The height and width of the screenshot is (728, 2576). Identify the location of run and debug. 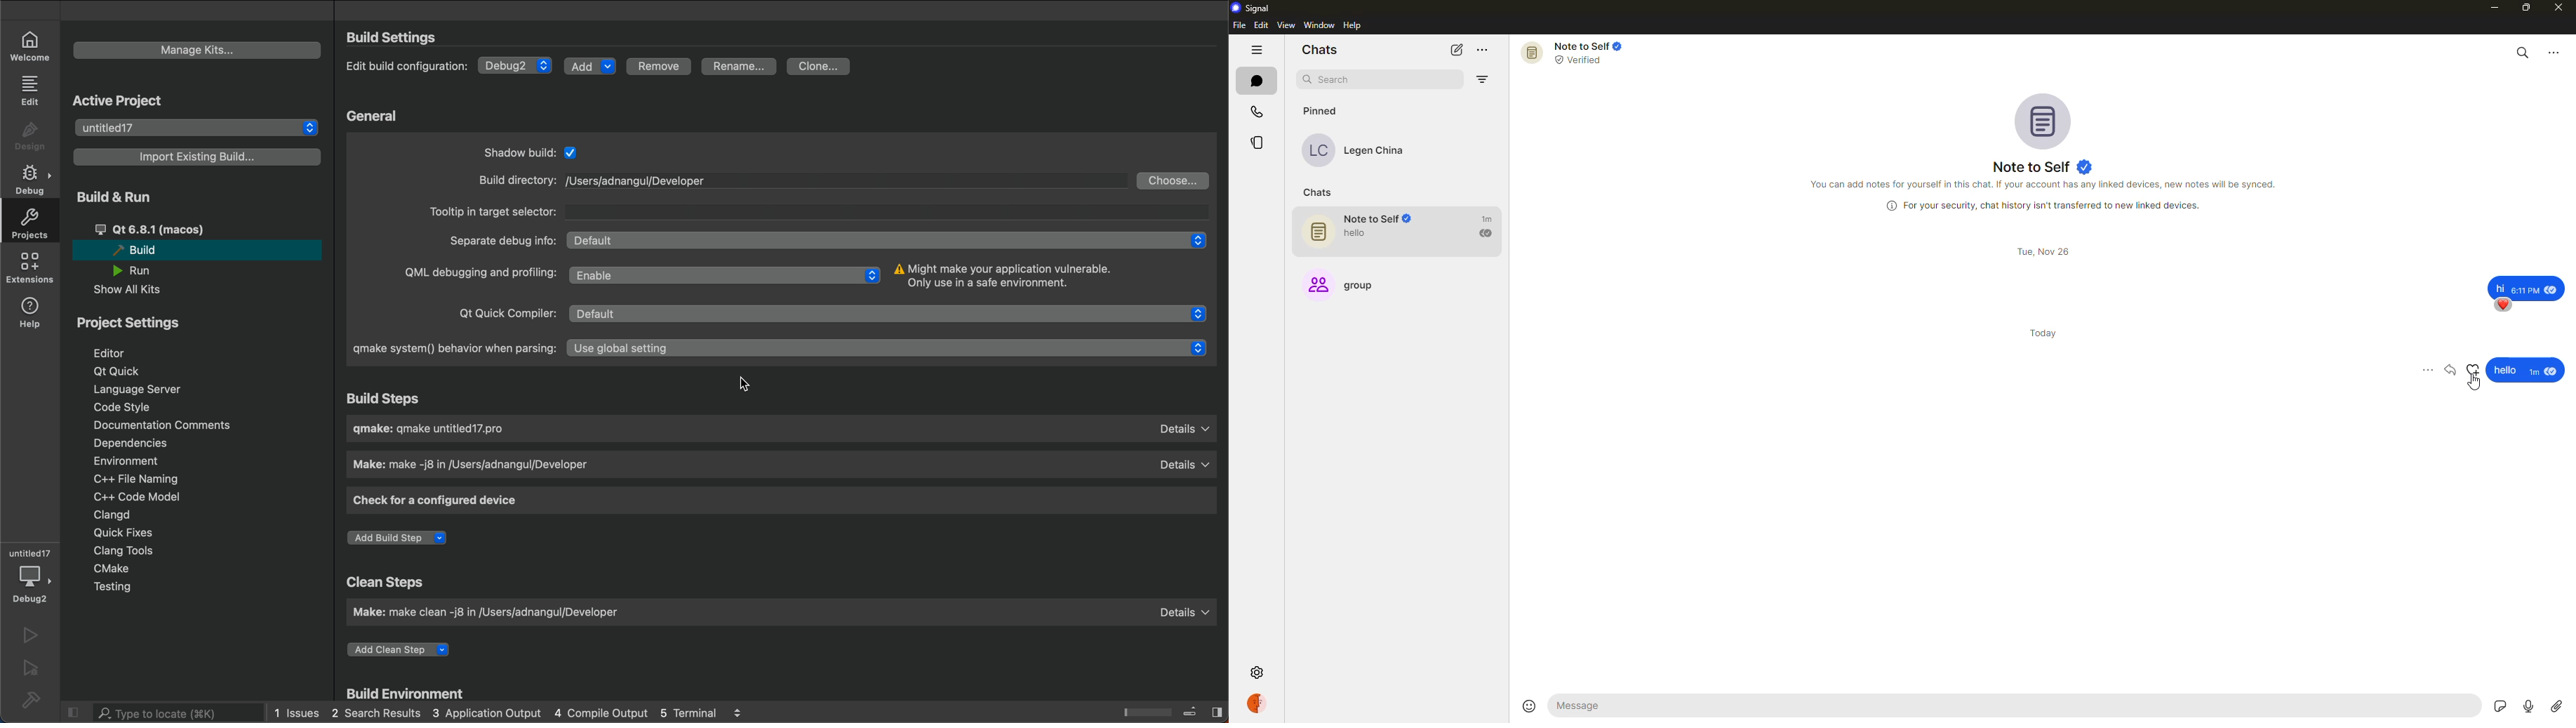
(31, 667).